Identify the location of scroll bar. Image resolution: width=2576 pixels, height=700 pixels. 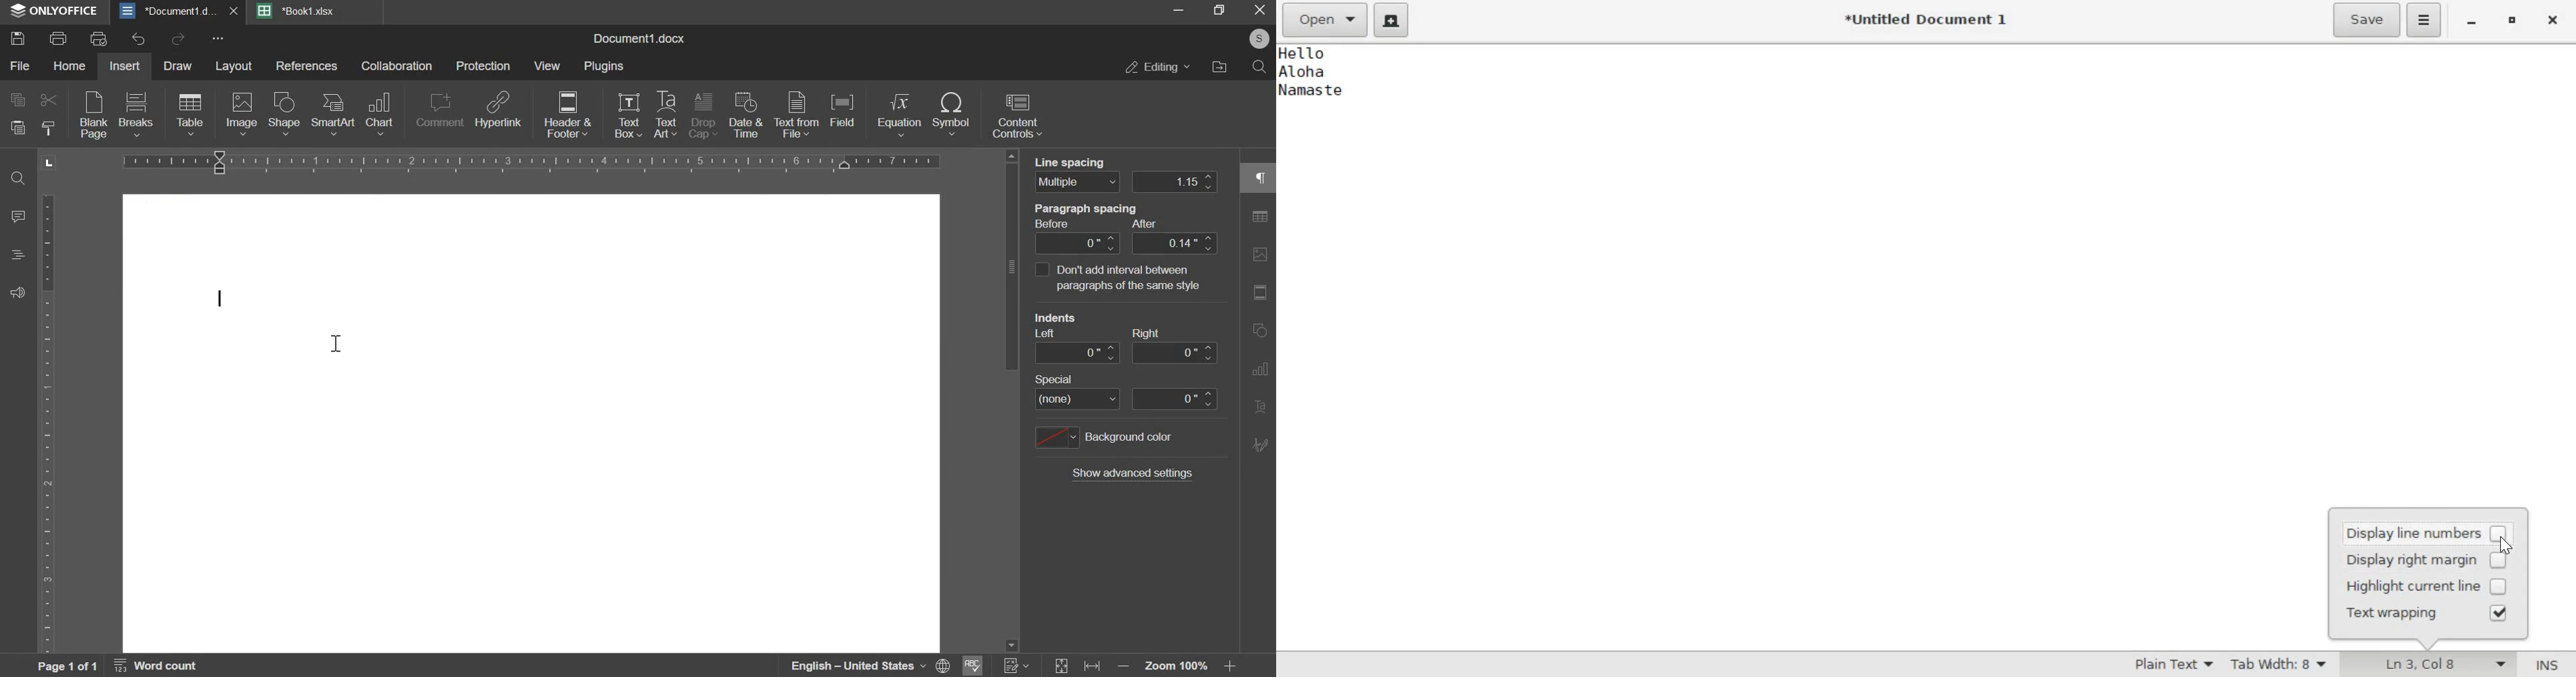
(1011, 399).